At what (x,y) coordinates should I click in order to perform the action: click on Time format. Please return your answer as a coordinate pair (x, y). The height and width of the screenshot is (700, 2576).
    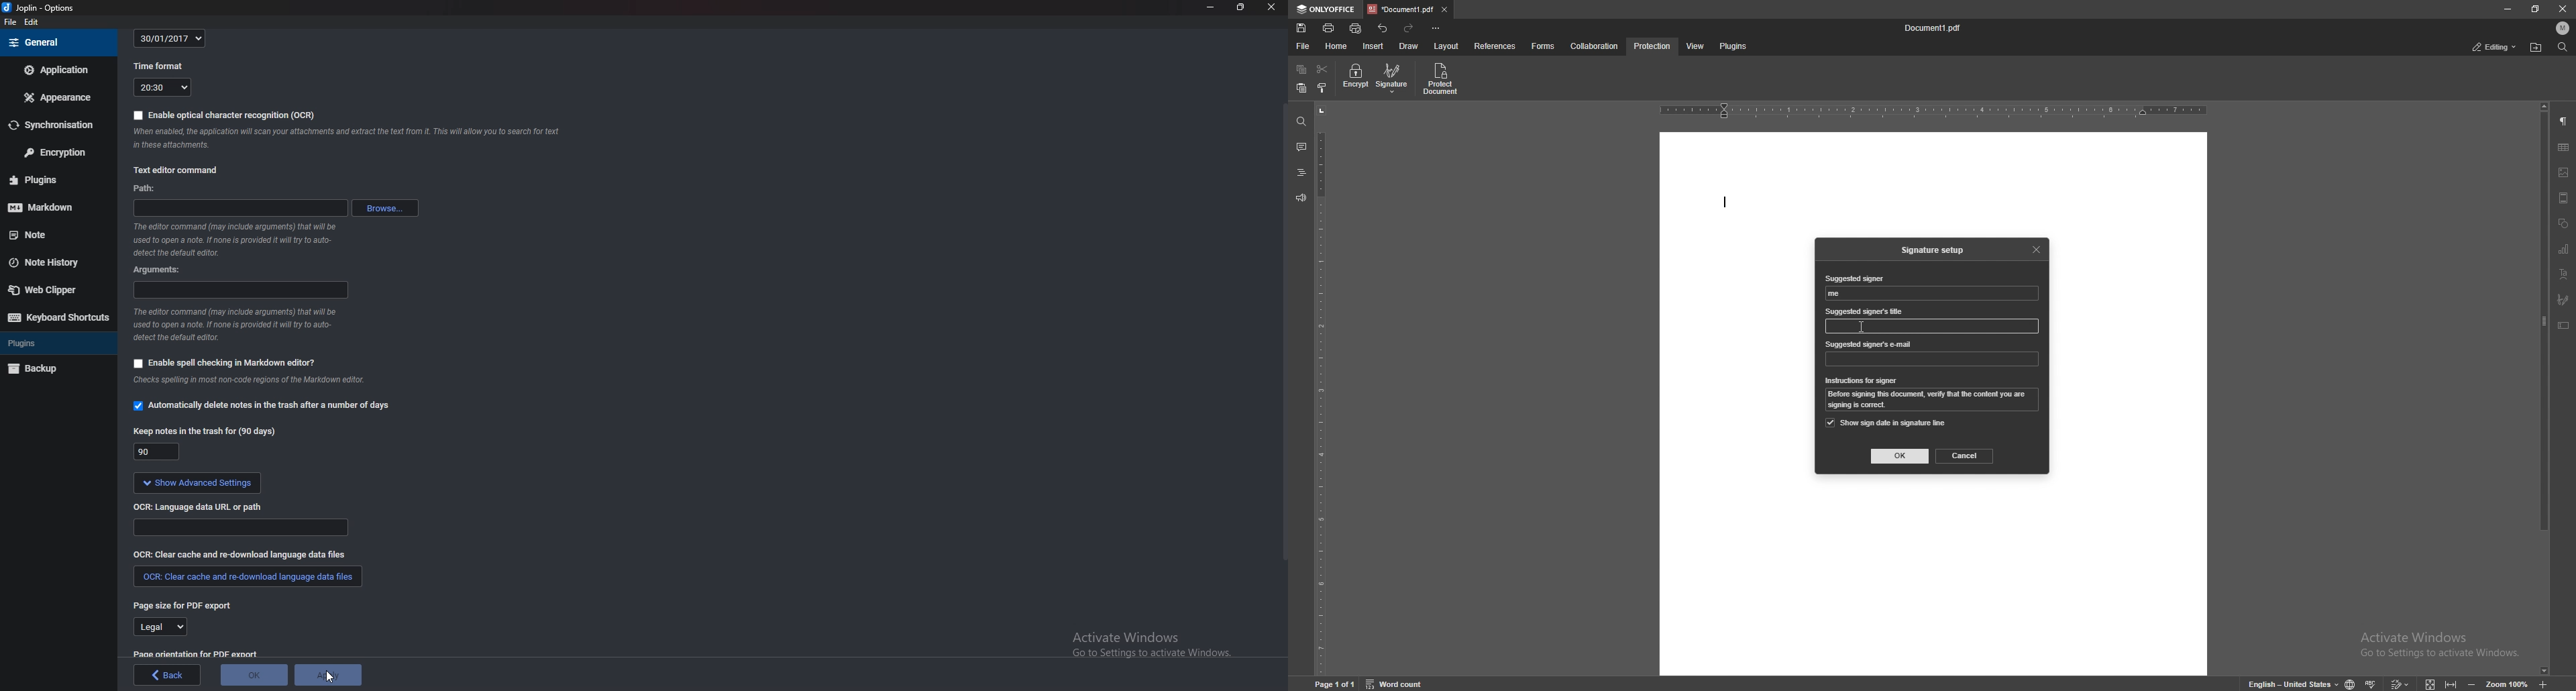
    Looking at the image, I should click on (161, 66).